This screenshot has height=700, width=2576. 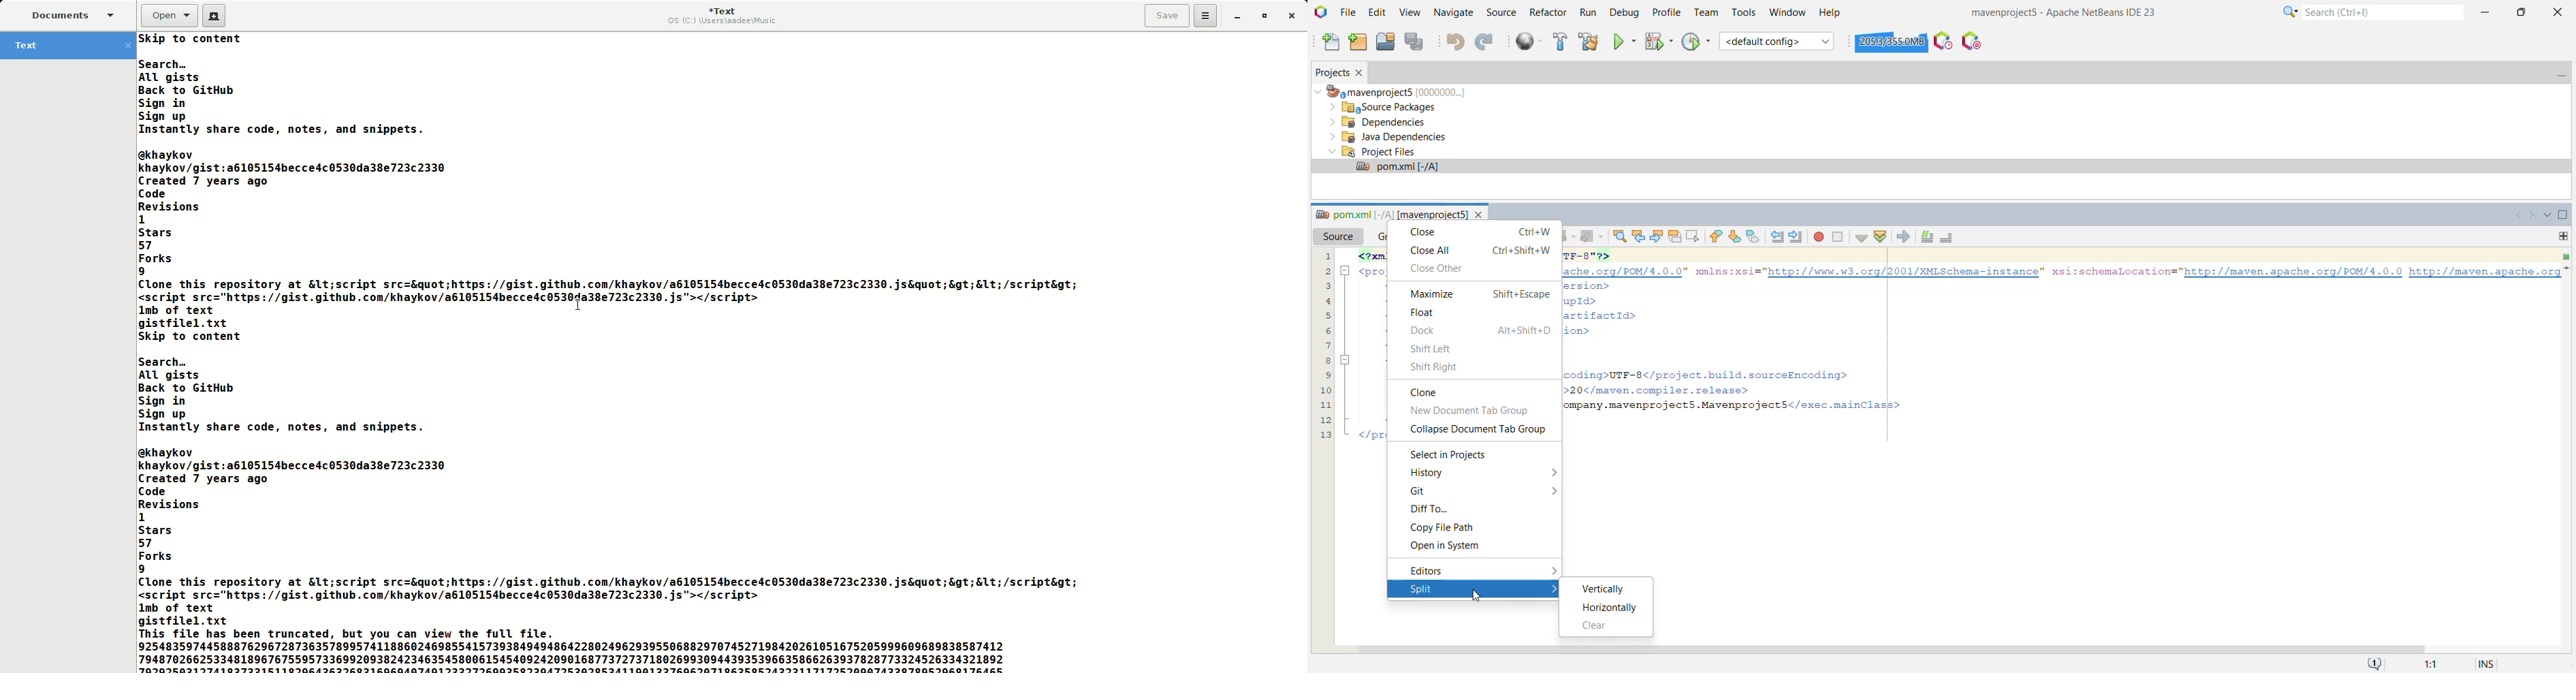 What do you see at coordinates (1359, 42) in the screenshot?
I see `New Project` at bounding box center [1359, 42].